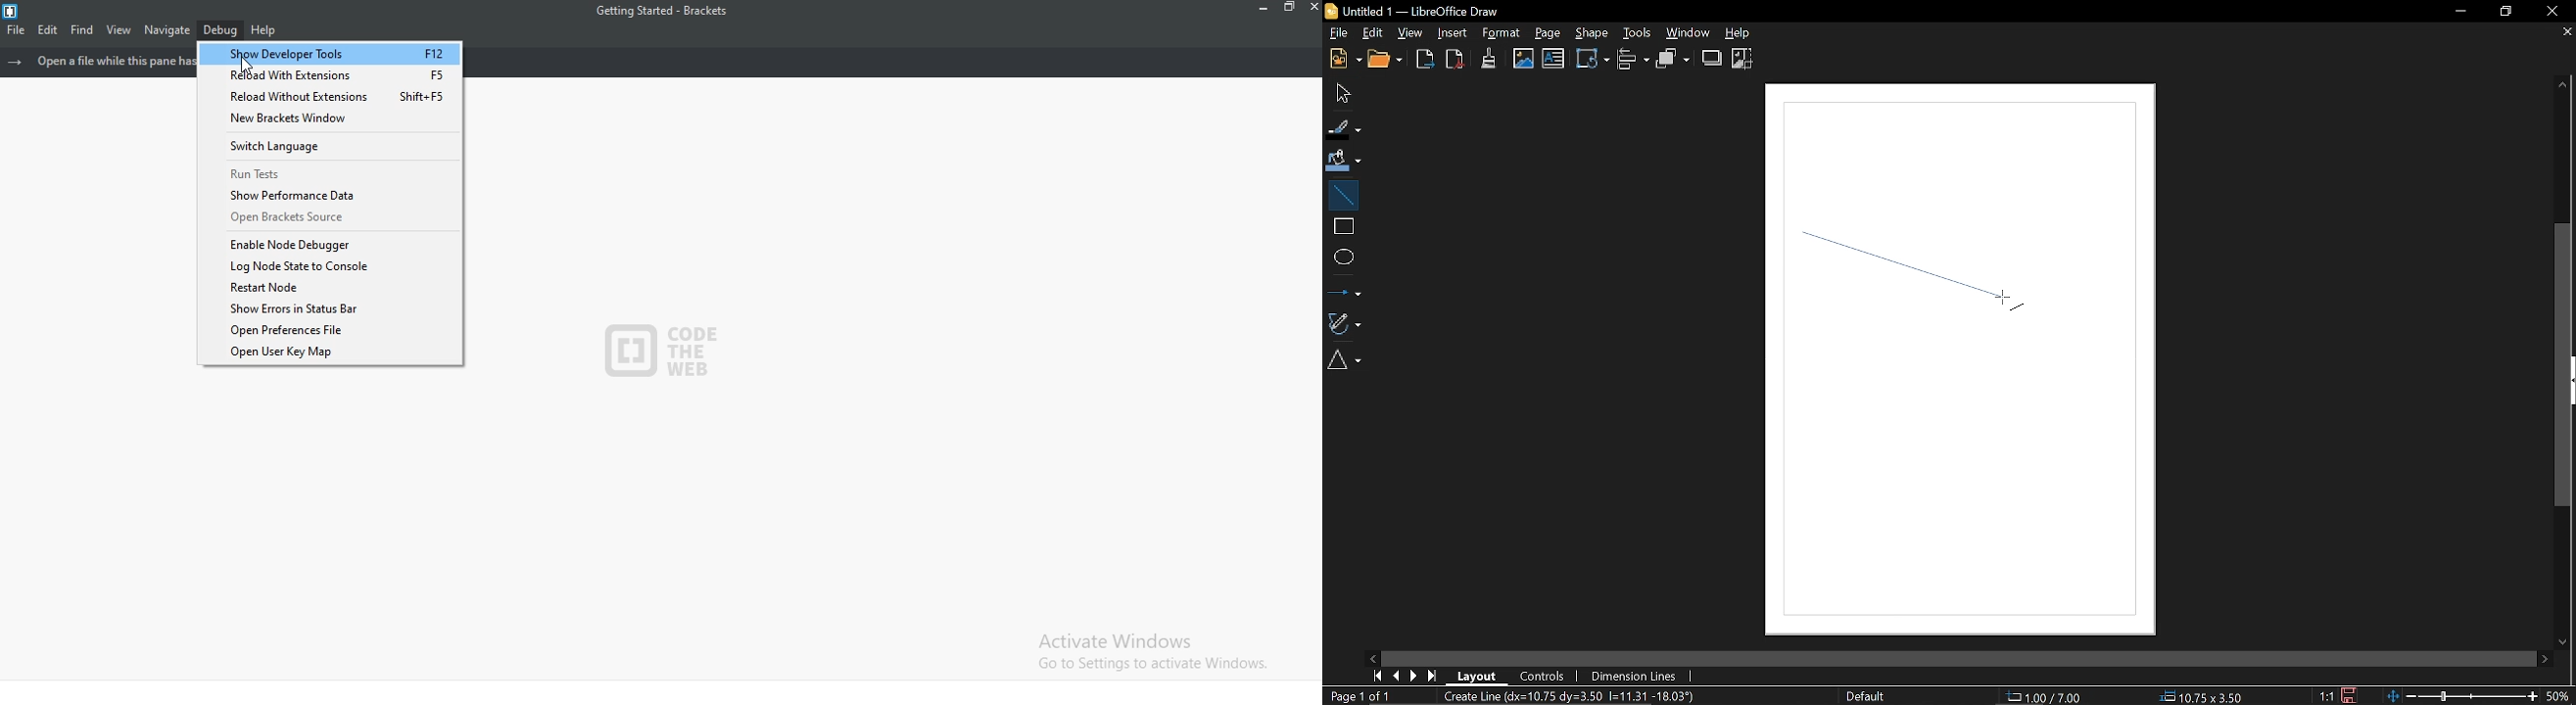 The height and width of the screenshot is (728, 2576). Describe the element at coordinates (1348, 362) in the screenshot. I see `basic shapes` at that location.